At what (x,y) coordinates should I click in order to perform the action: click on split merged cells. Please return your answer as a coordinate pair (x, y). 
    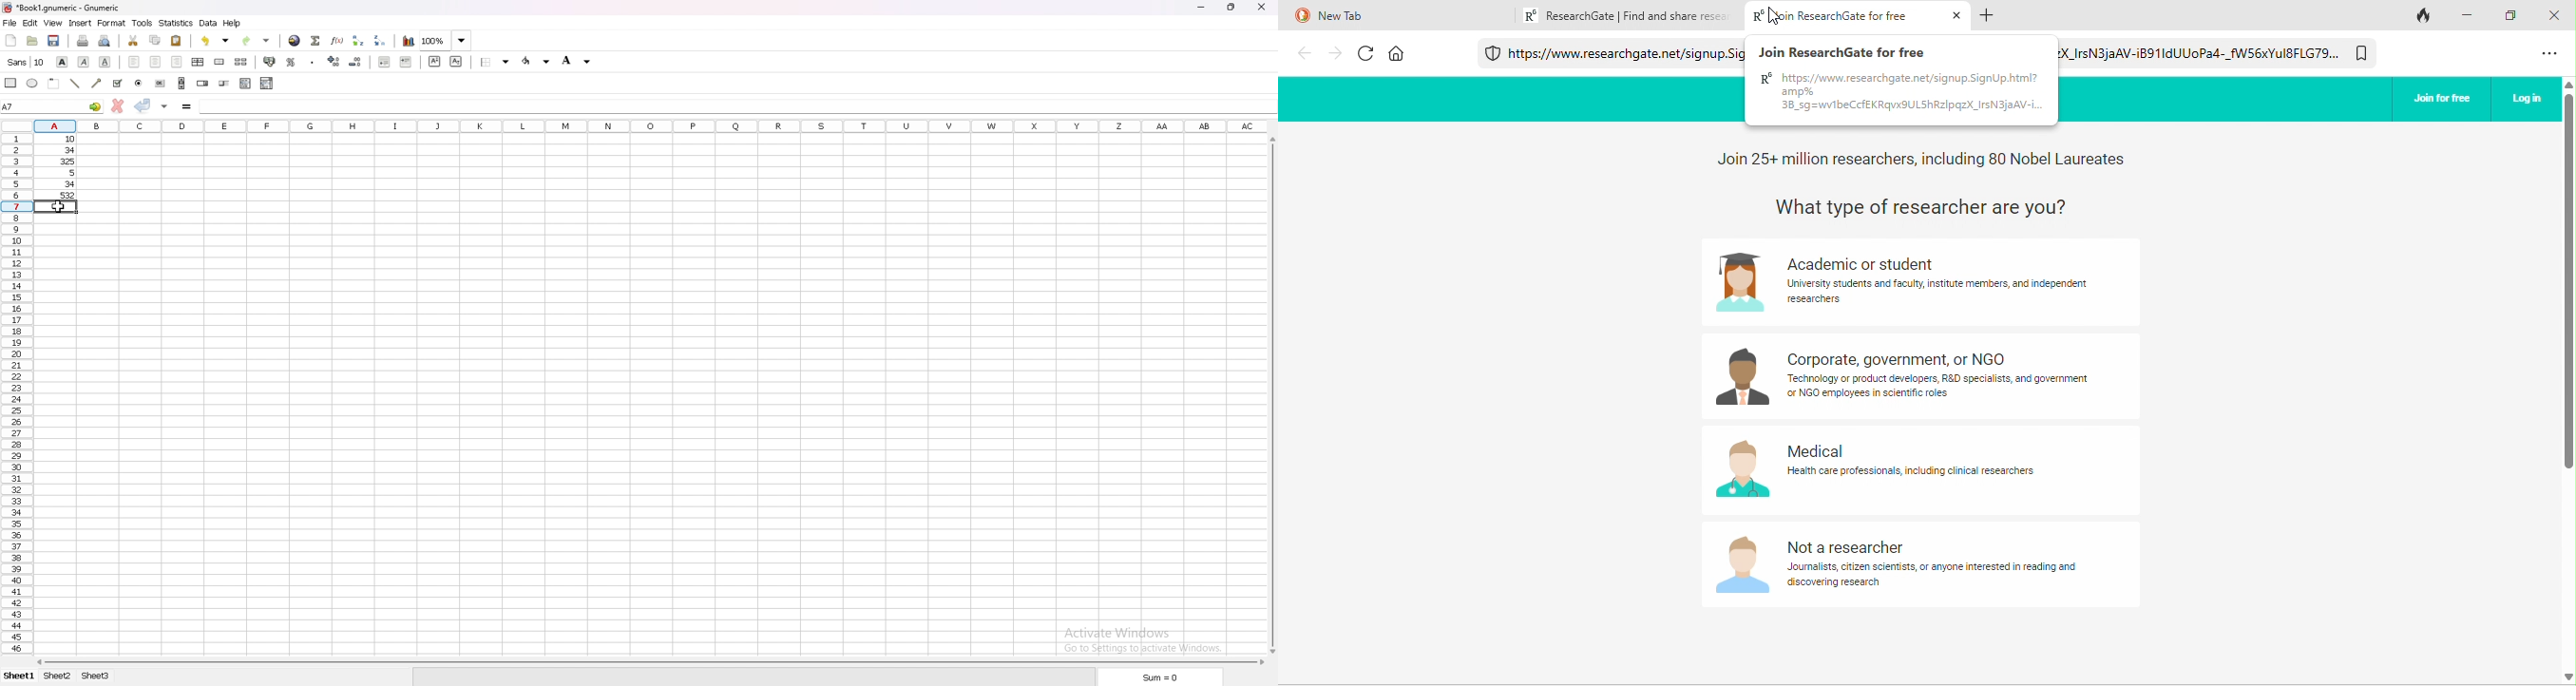
    Looking at the image, I should click on (241, 61).